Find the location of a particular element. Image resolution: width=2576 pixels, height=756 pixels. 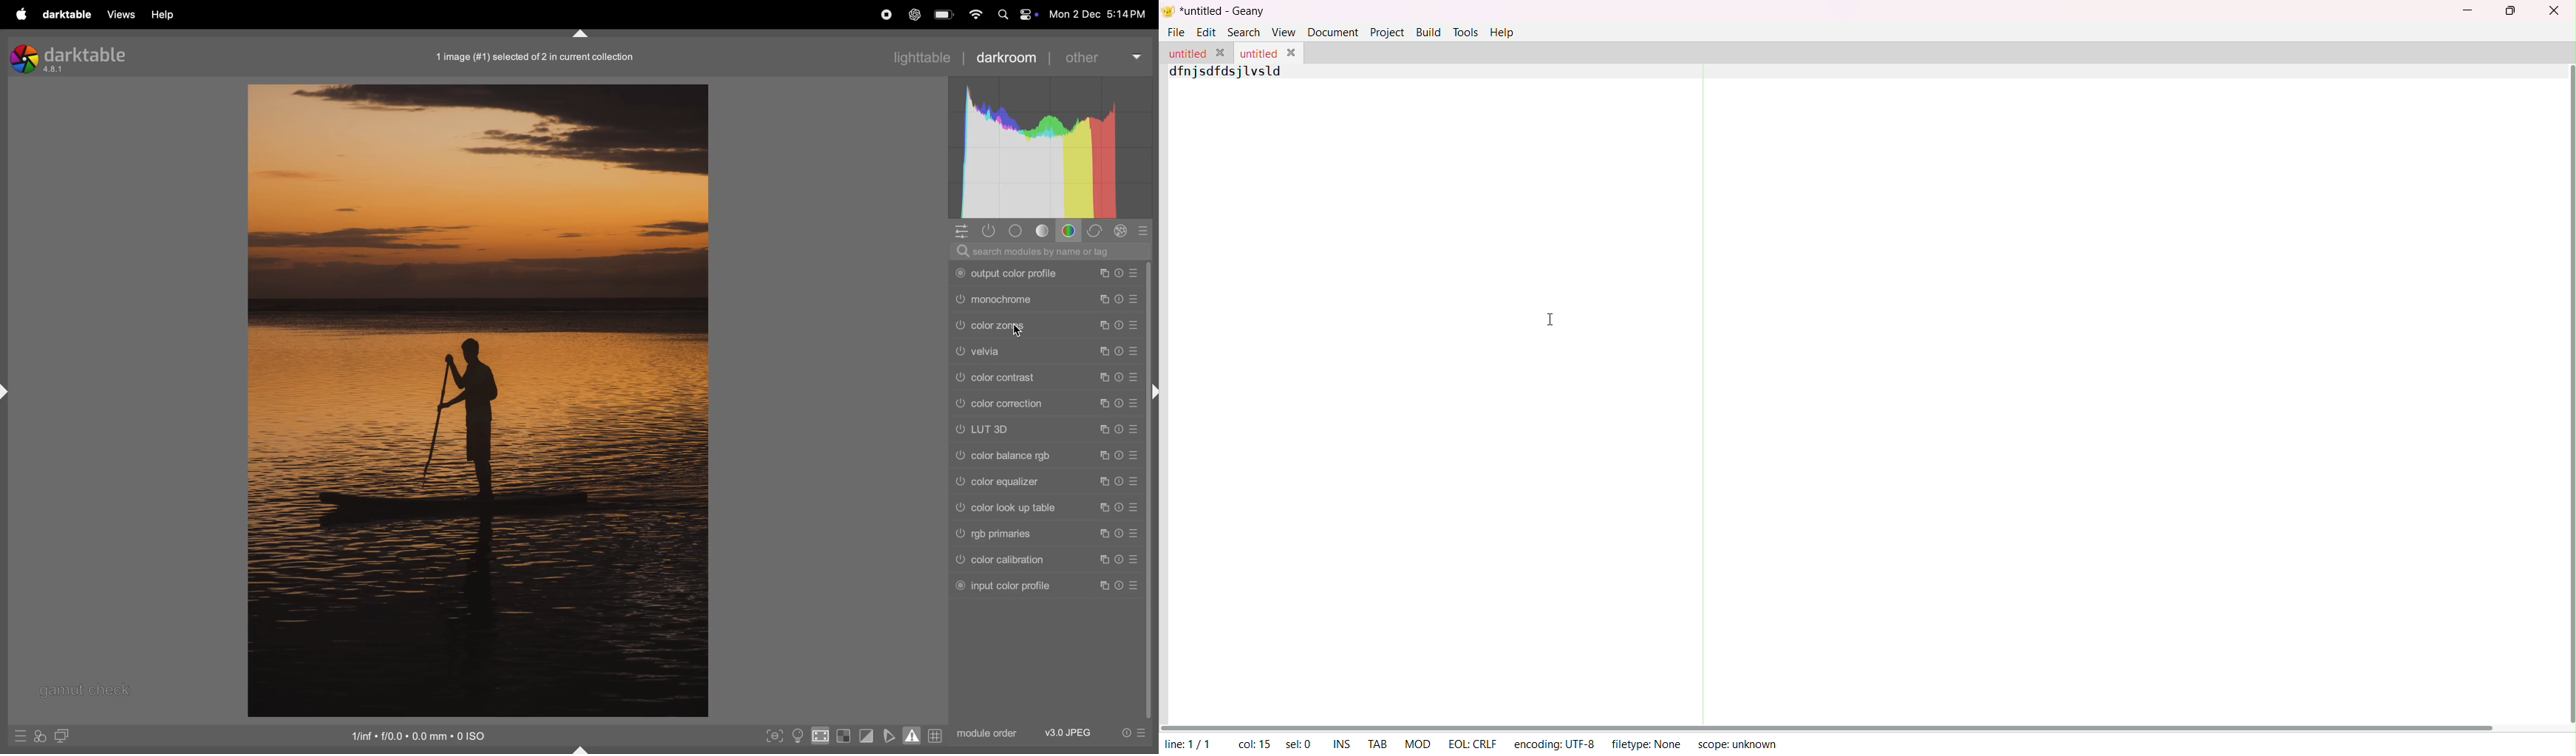

Timer is located at coordinates (1134, 299).